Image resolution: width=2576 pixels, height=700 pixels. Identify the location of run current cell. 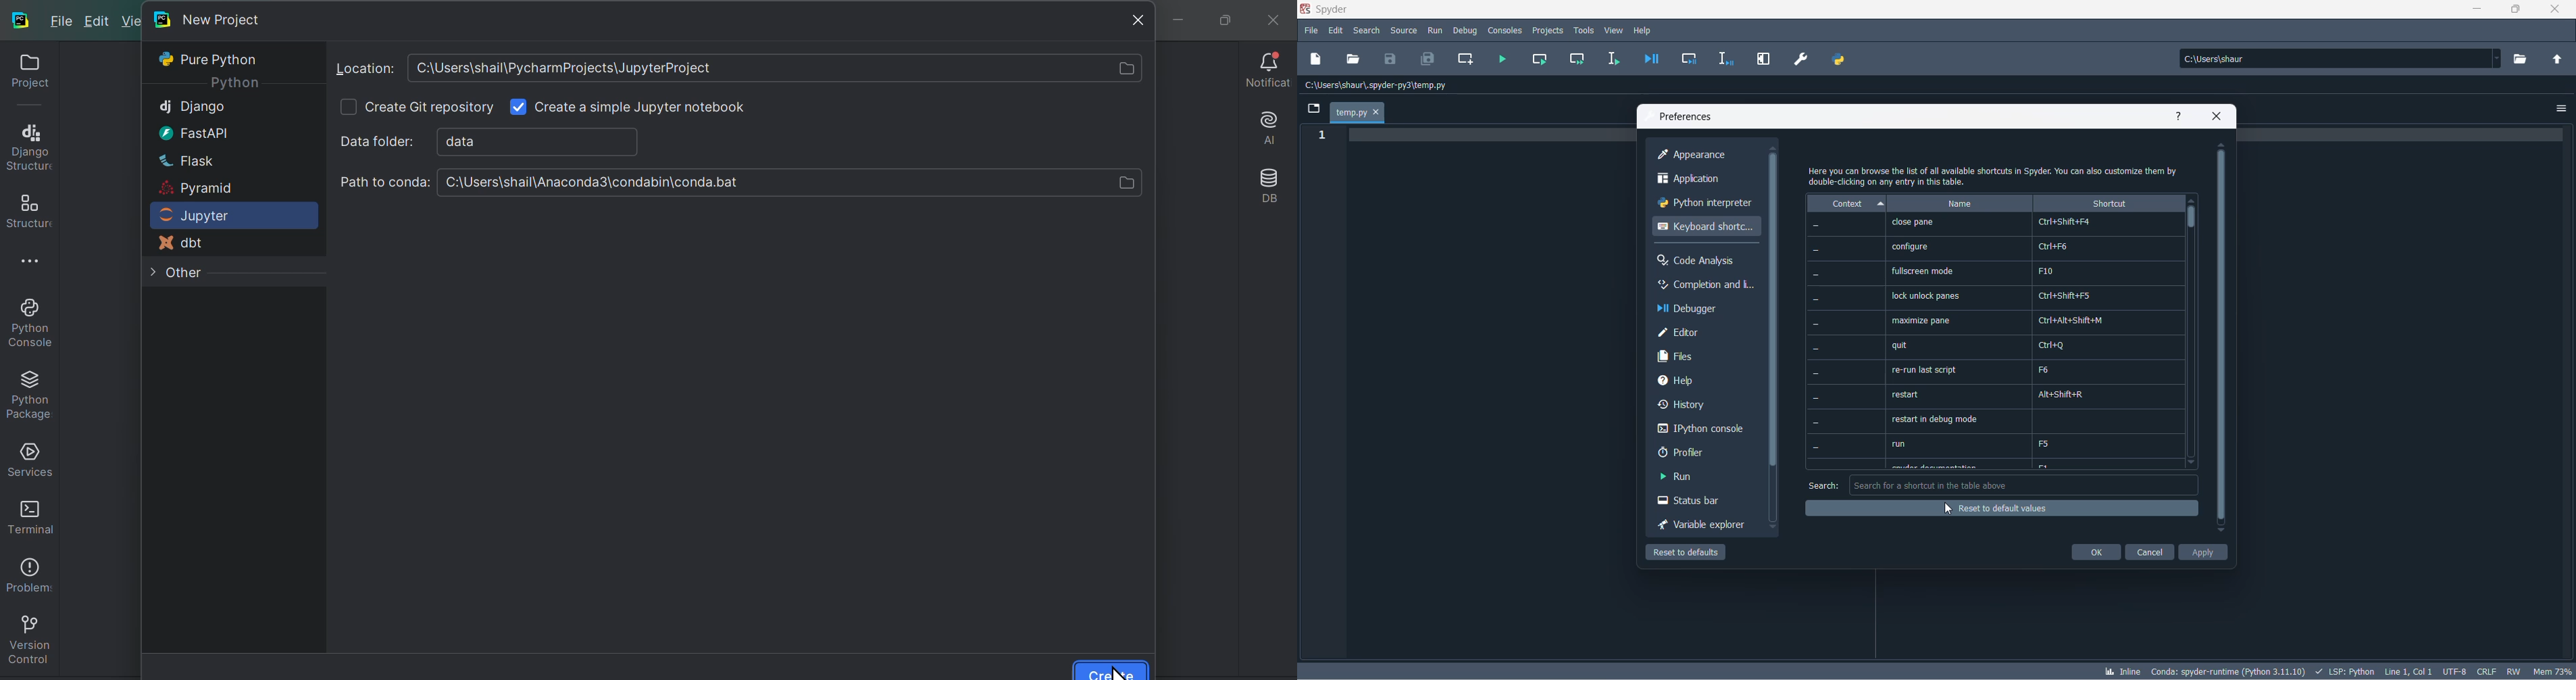
(1578, 59).